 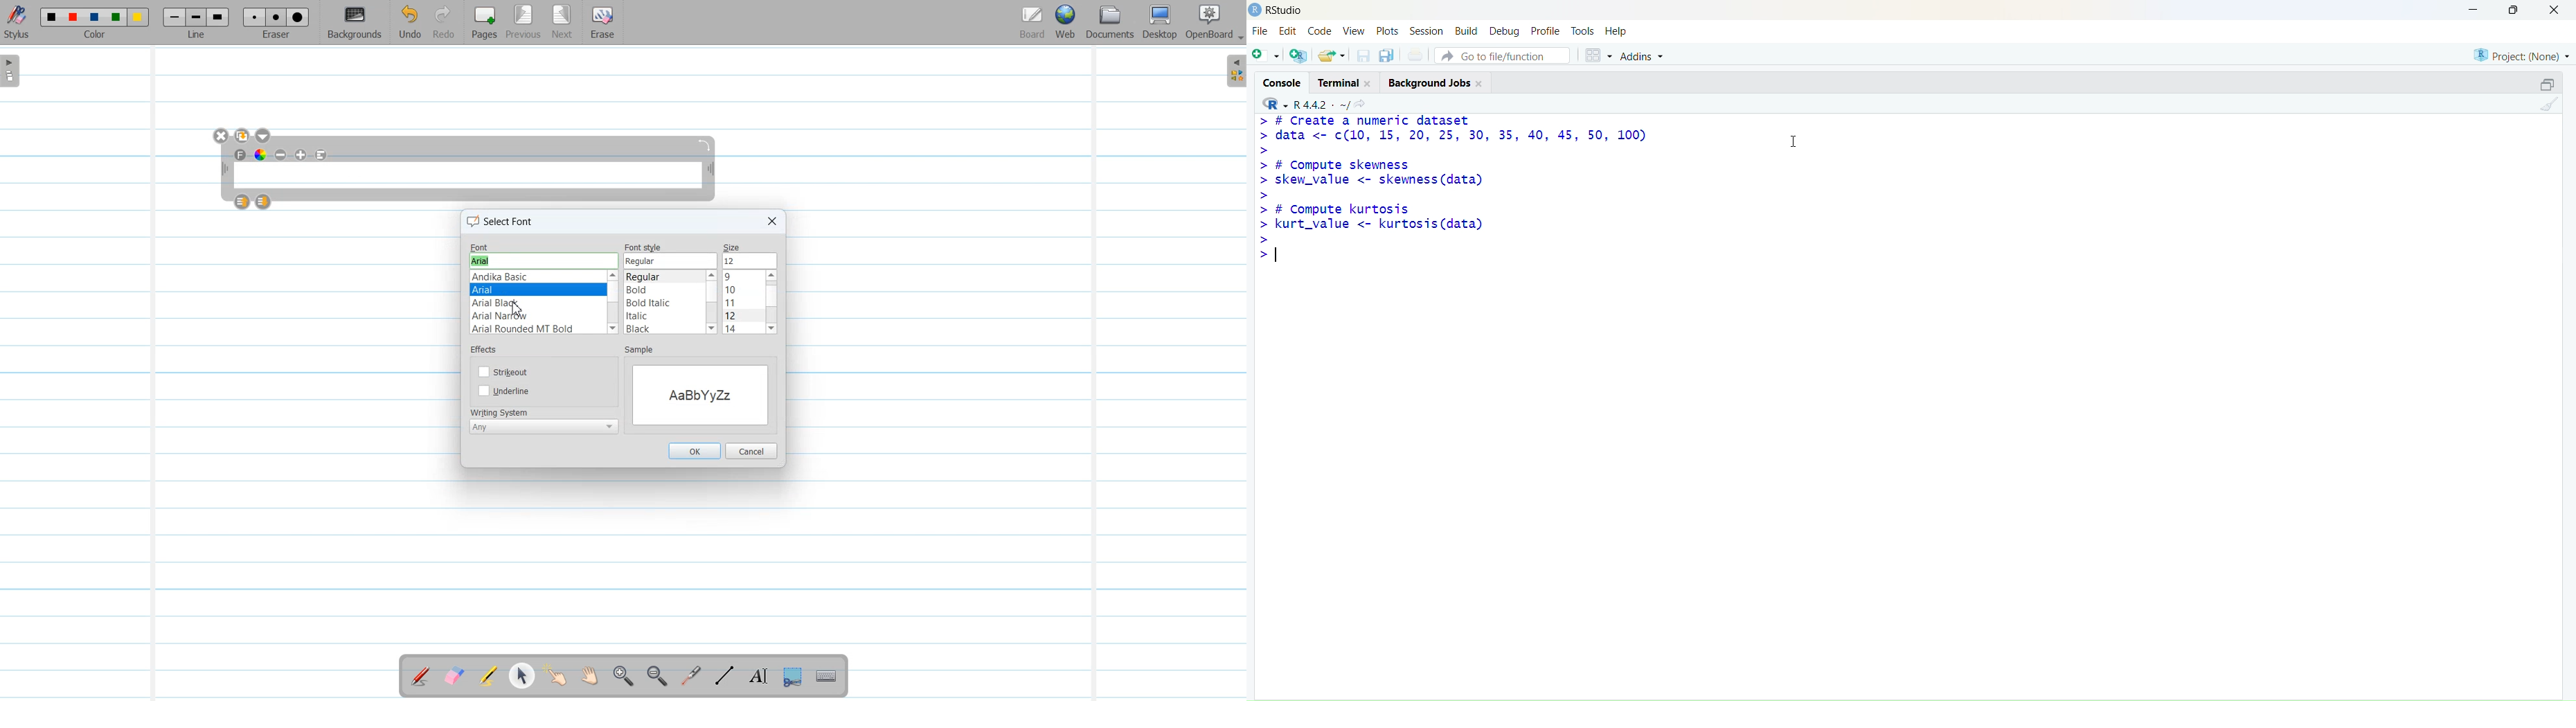 What do you see at coordinates (1364, 103) in the screenshot?
I see `View the current working directory` at bounding box center [1364, 103].